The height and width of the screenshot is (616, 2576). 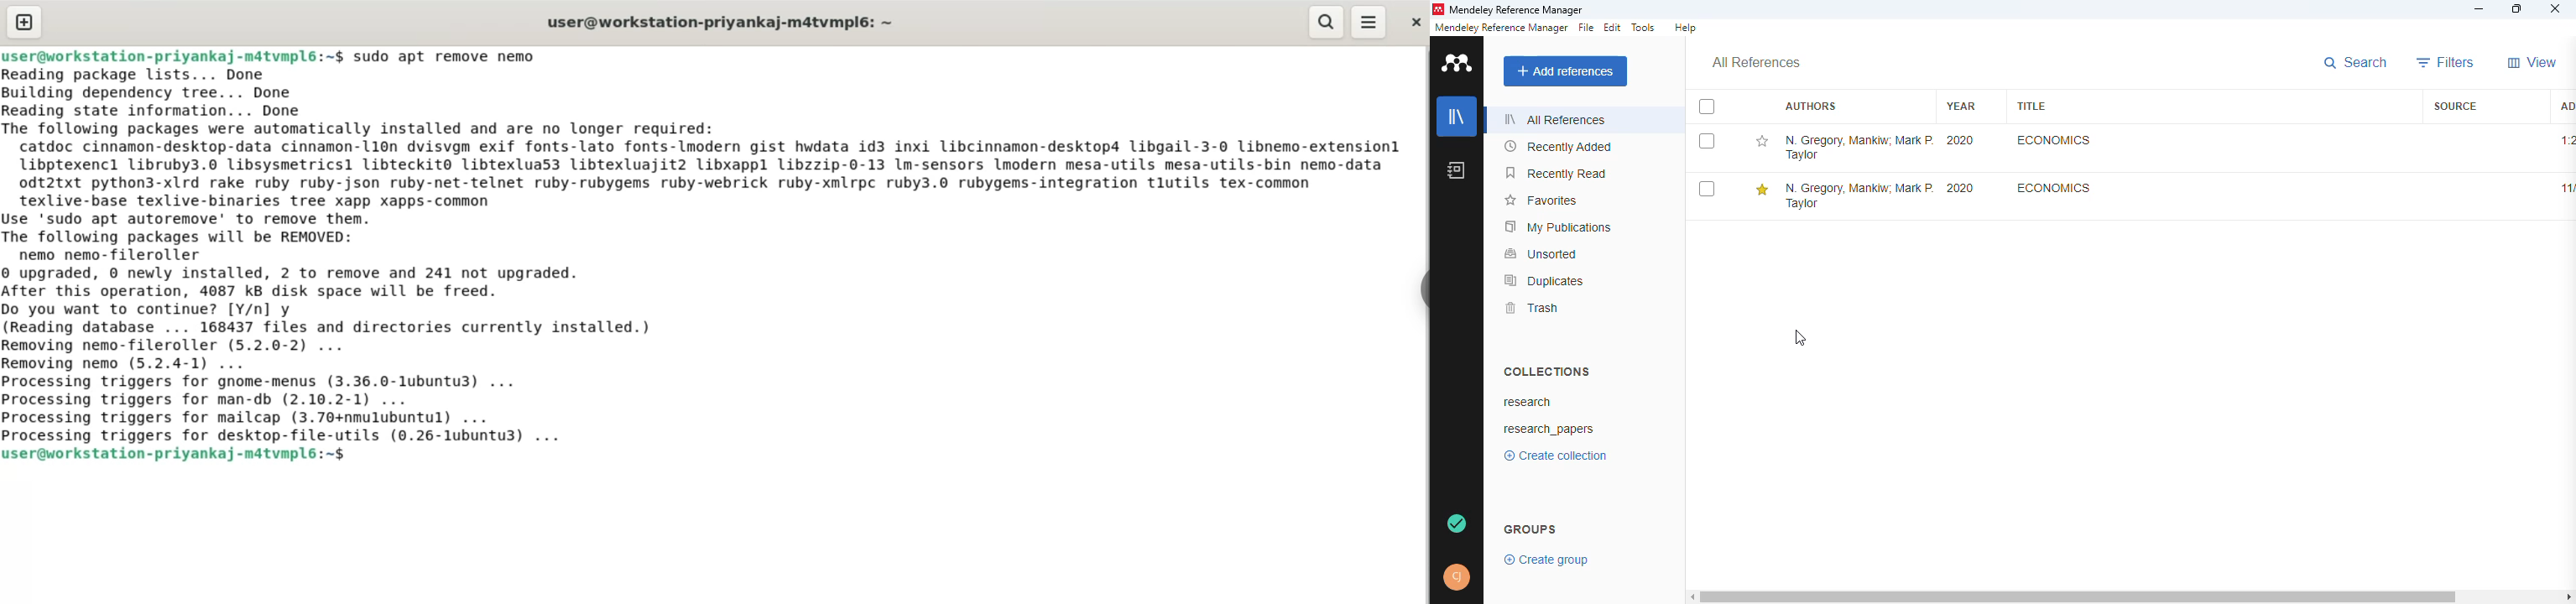 I want to click on select, so click(x=1707, y=141).